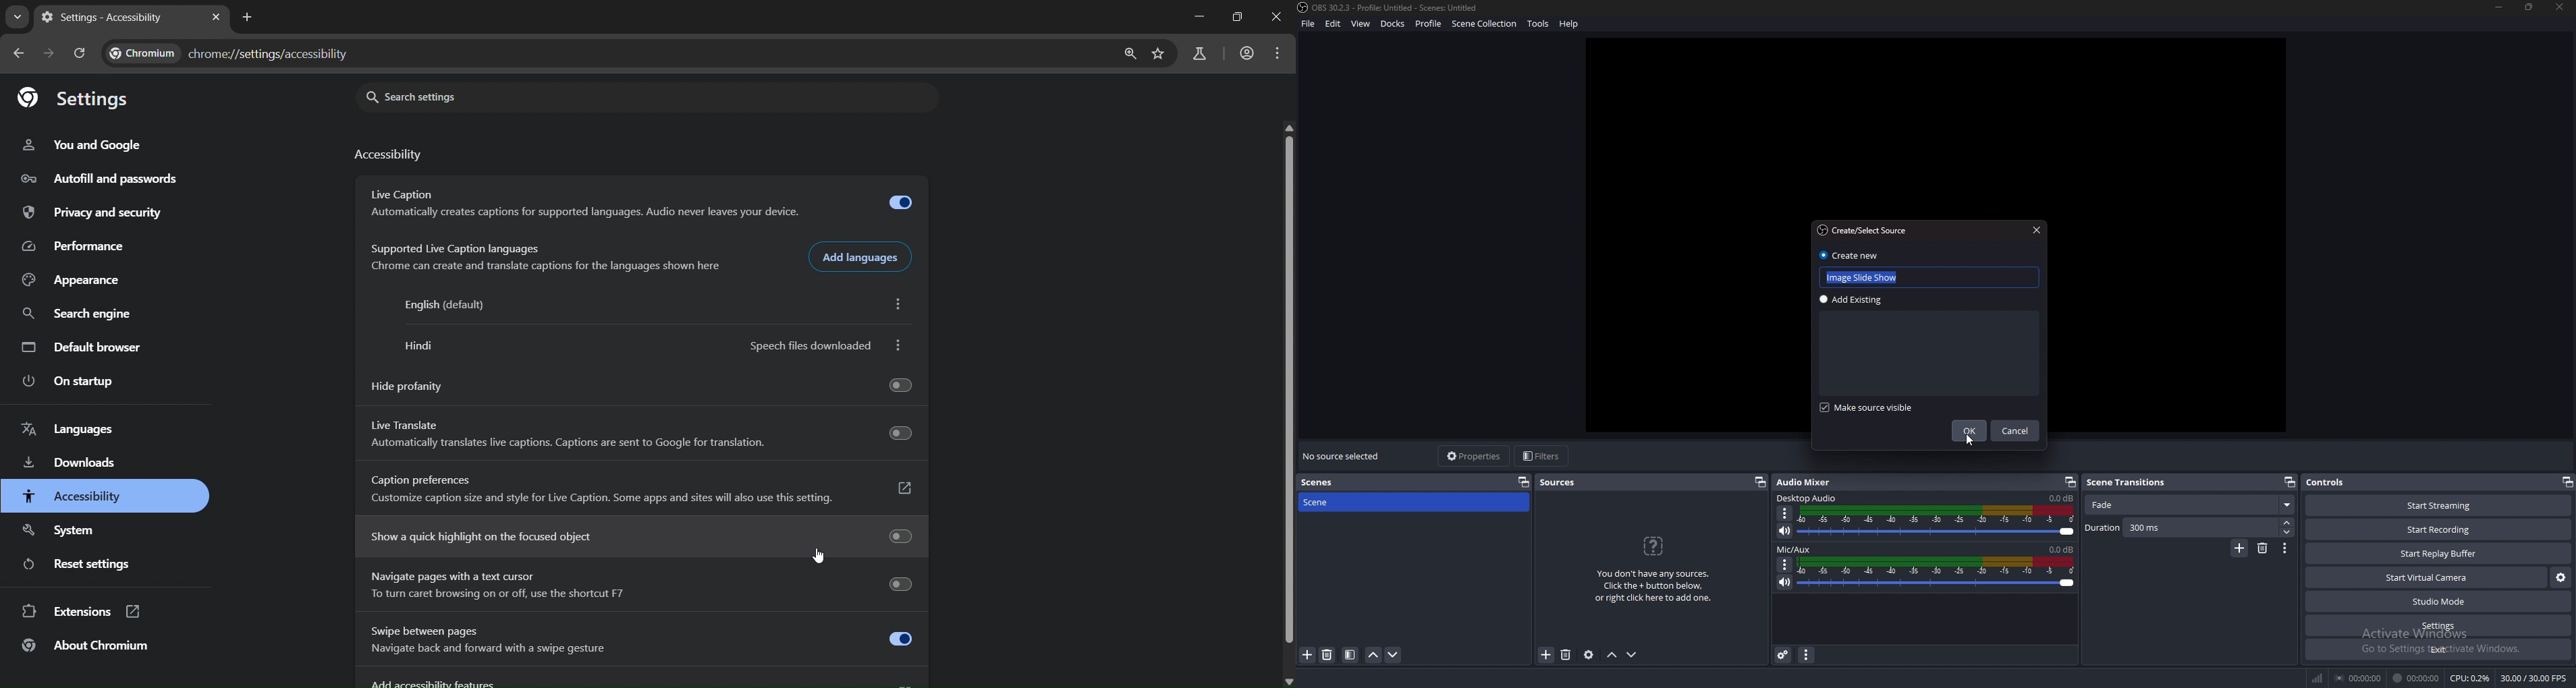 The width and height of the screenshot is (2576, 700). What do you see at coordinates (1361, 23) in the screenshot?
I see `view` at bounding box center [1361, 23].